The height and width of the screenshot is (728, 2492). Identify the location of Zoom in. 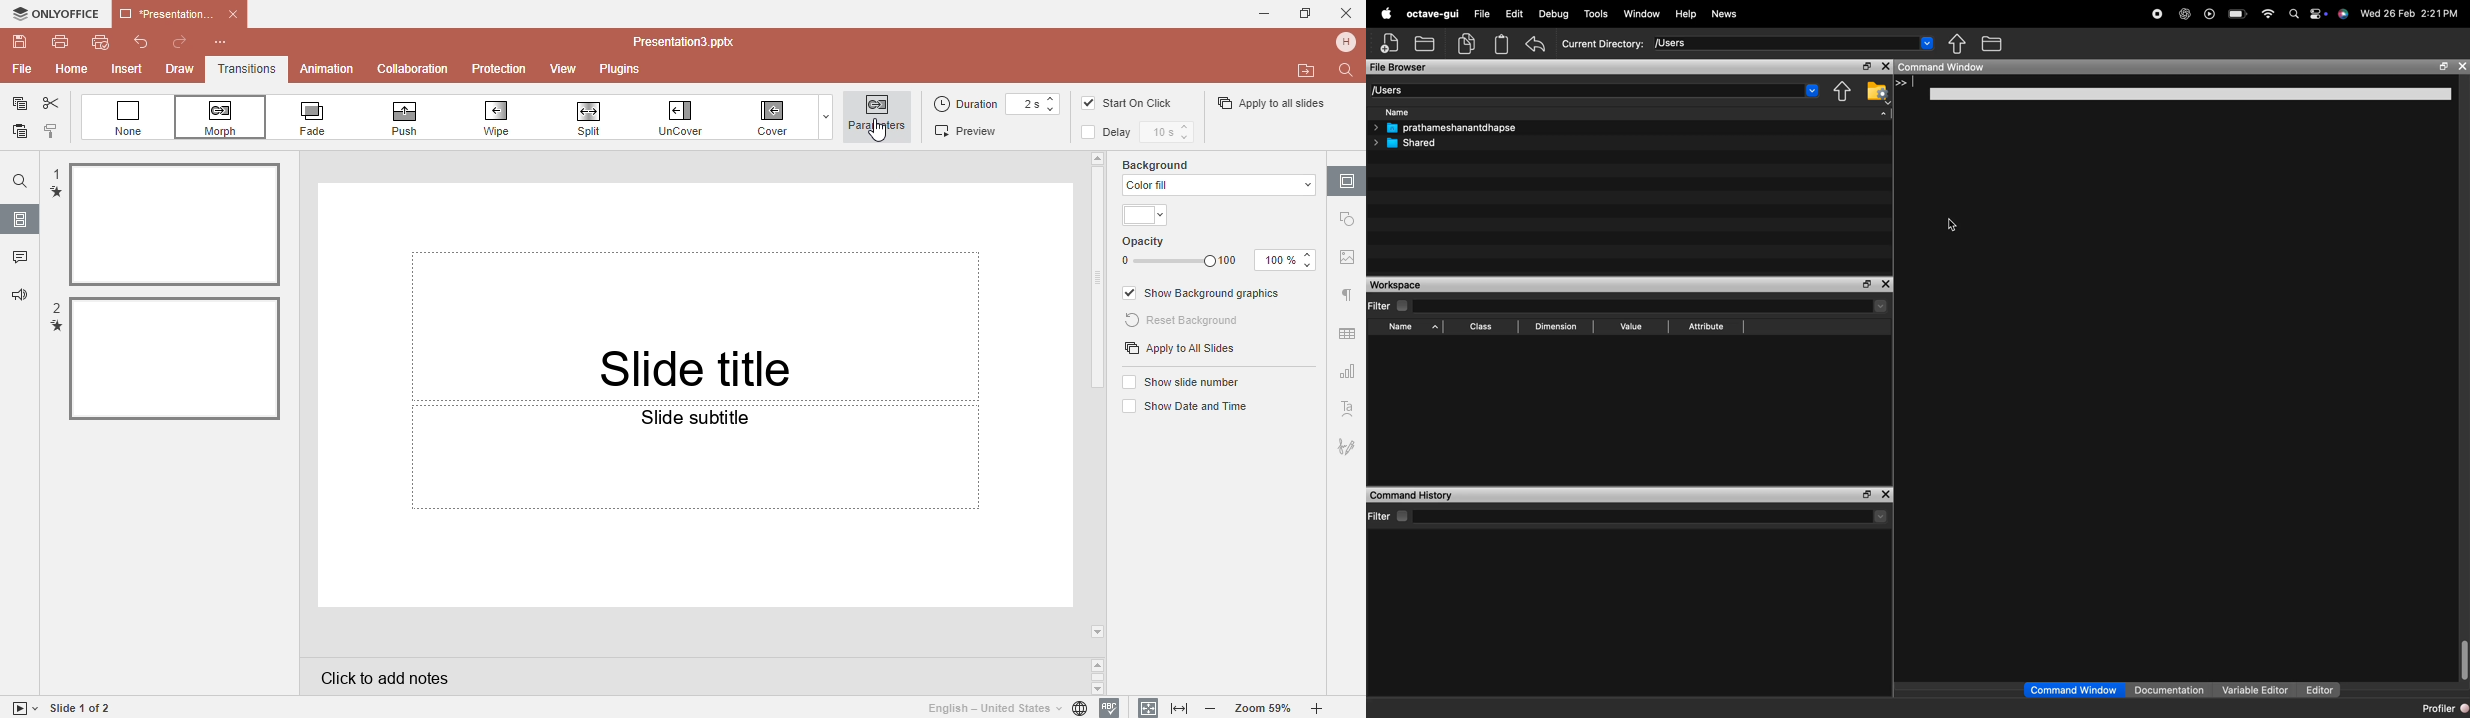
(1321, 709).